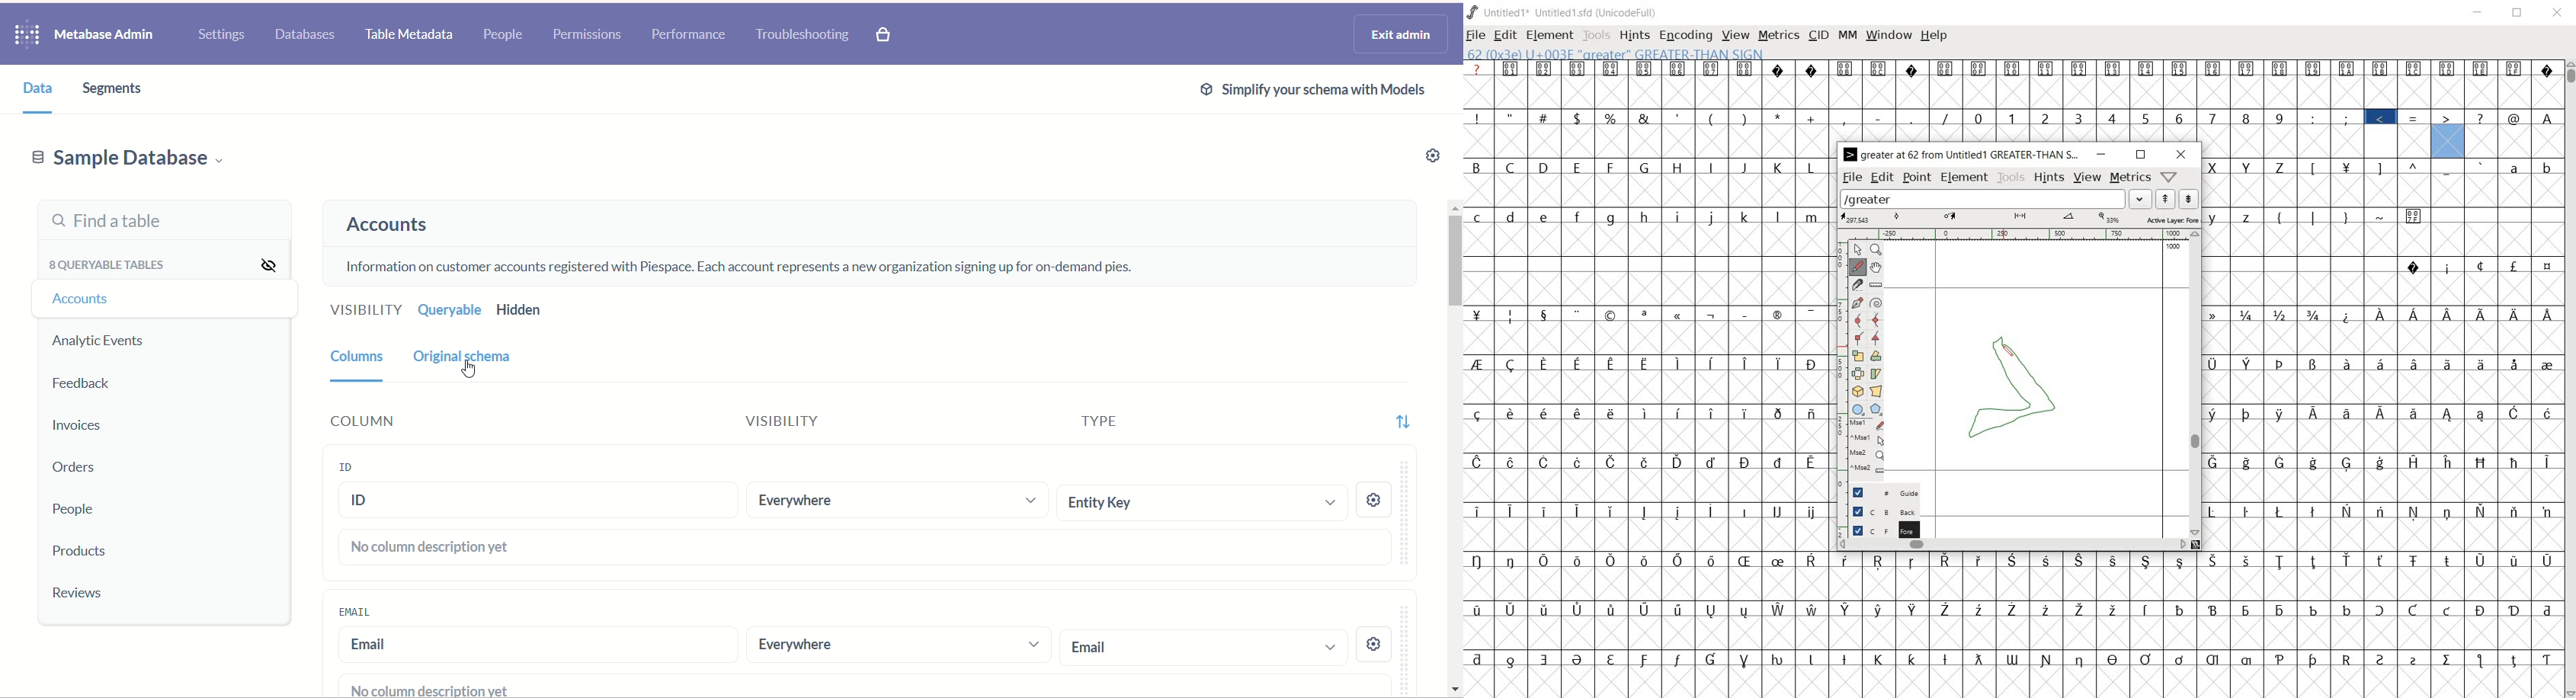 The image size is (2576, 700). Describe the element at coordinates (2448, 133) in the screenshot. I see `greater than` at that location.